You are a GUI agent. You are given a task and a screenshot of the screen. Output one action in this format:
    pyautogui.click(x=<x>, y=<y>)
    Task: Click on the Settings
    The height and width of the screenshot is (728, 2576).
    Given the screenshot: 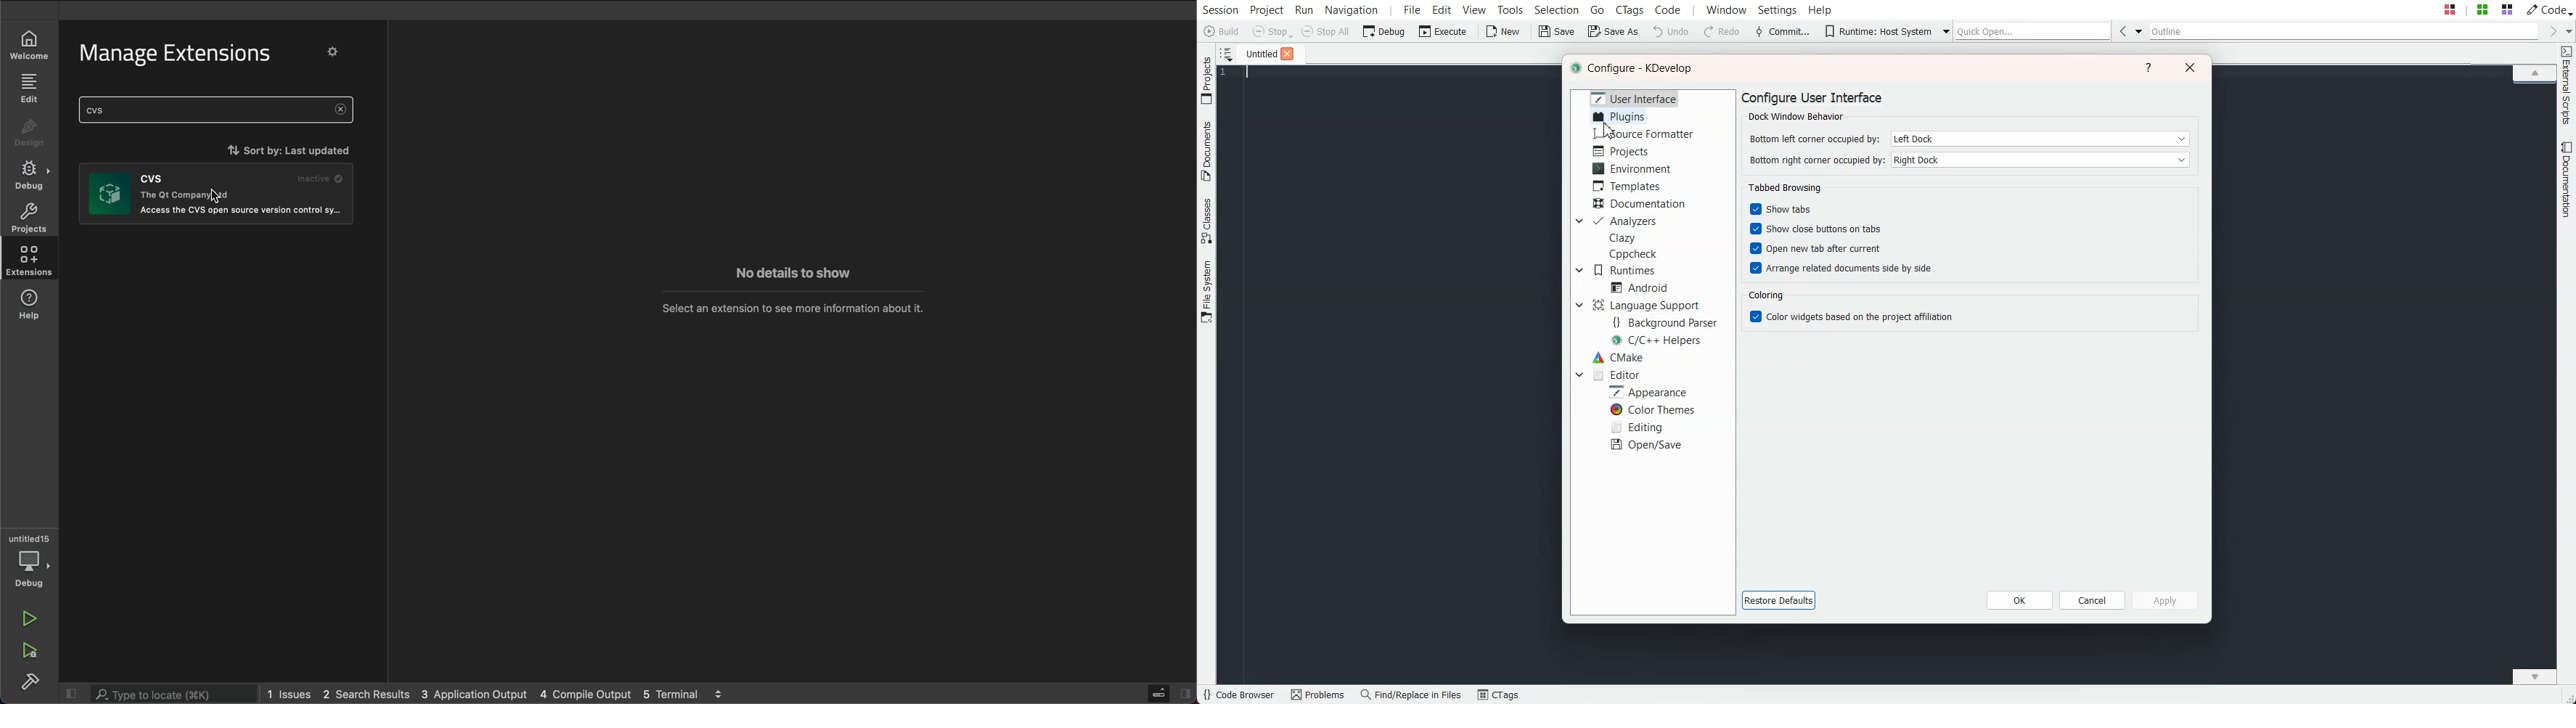 What is the action you would take?
    pyautogui.click(x=1780, y=9)
    